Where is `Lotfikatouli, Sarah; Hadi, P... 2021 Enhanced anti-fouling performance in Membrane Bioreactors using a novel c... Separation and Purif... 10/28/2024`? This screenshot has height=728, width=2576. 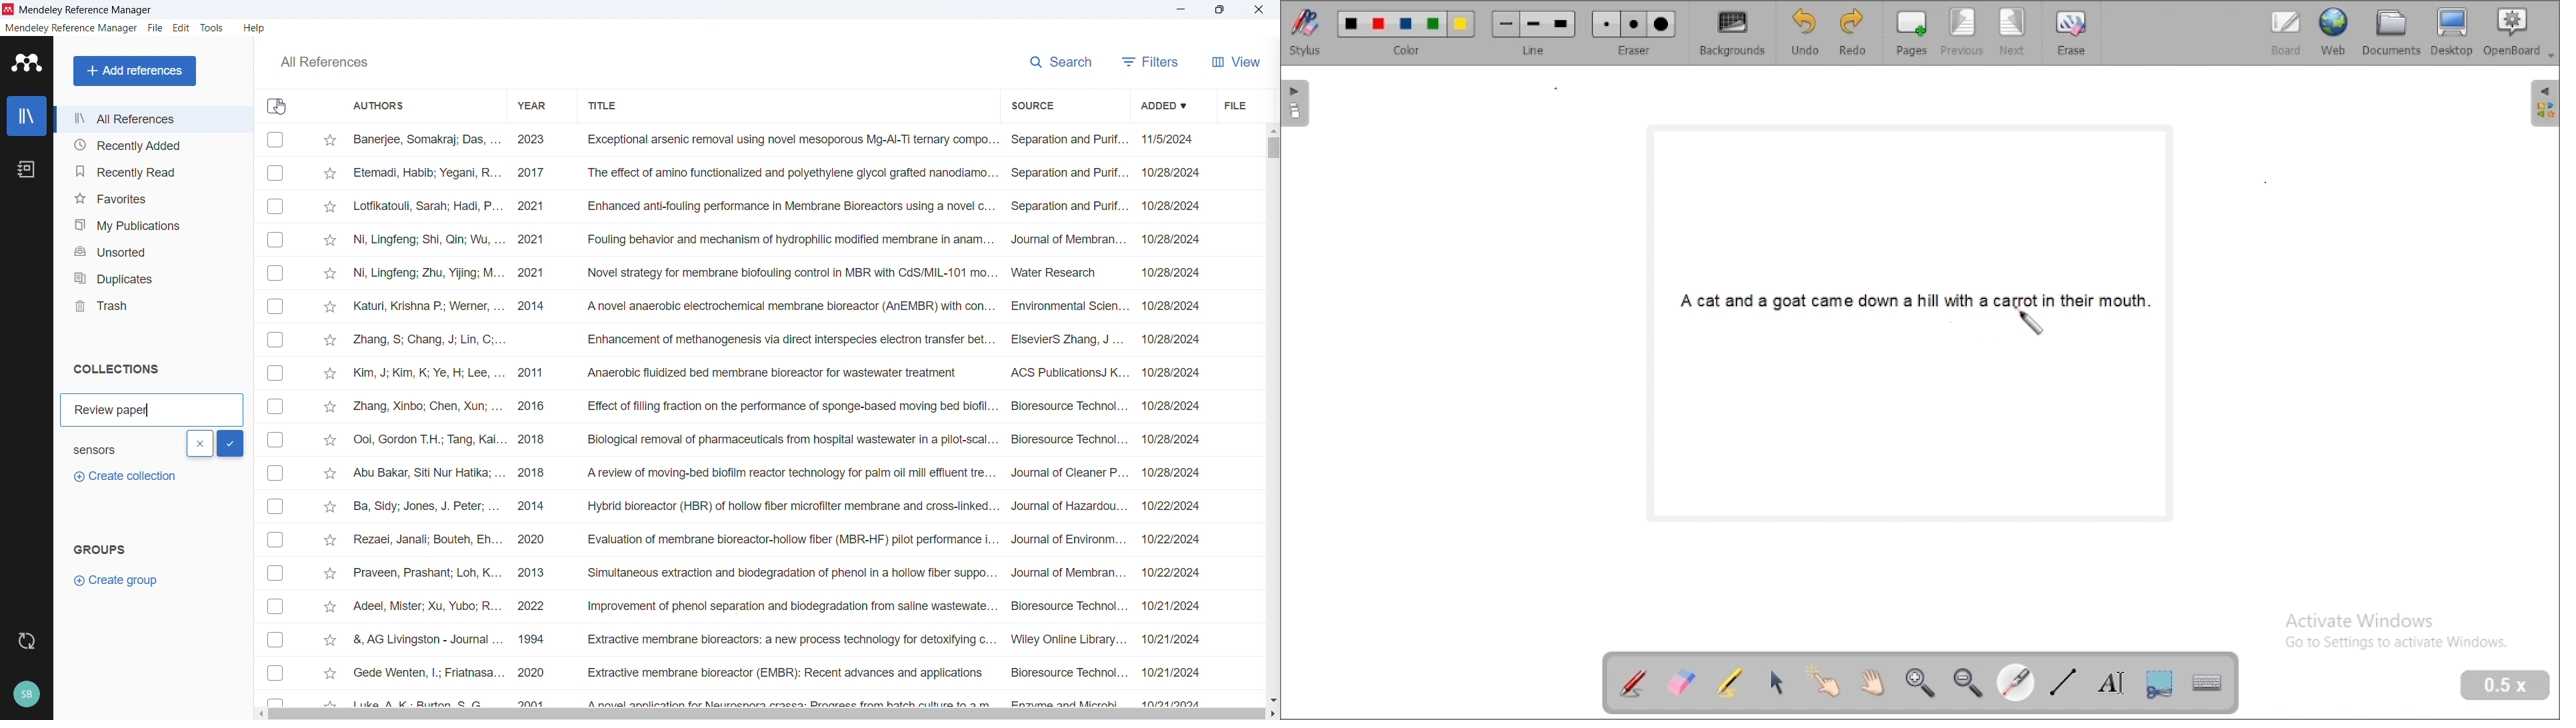
Lotfikatouli, Sarah; Hadi, P... 2021 Enhanced anti-fouling performance in Membrane Bioreactors using a novel c... Separation and Purif... 10/28/2024 is located at coordinates (777, 206).